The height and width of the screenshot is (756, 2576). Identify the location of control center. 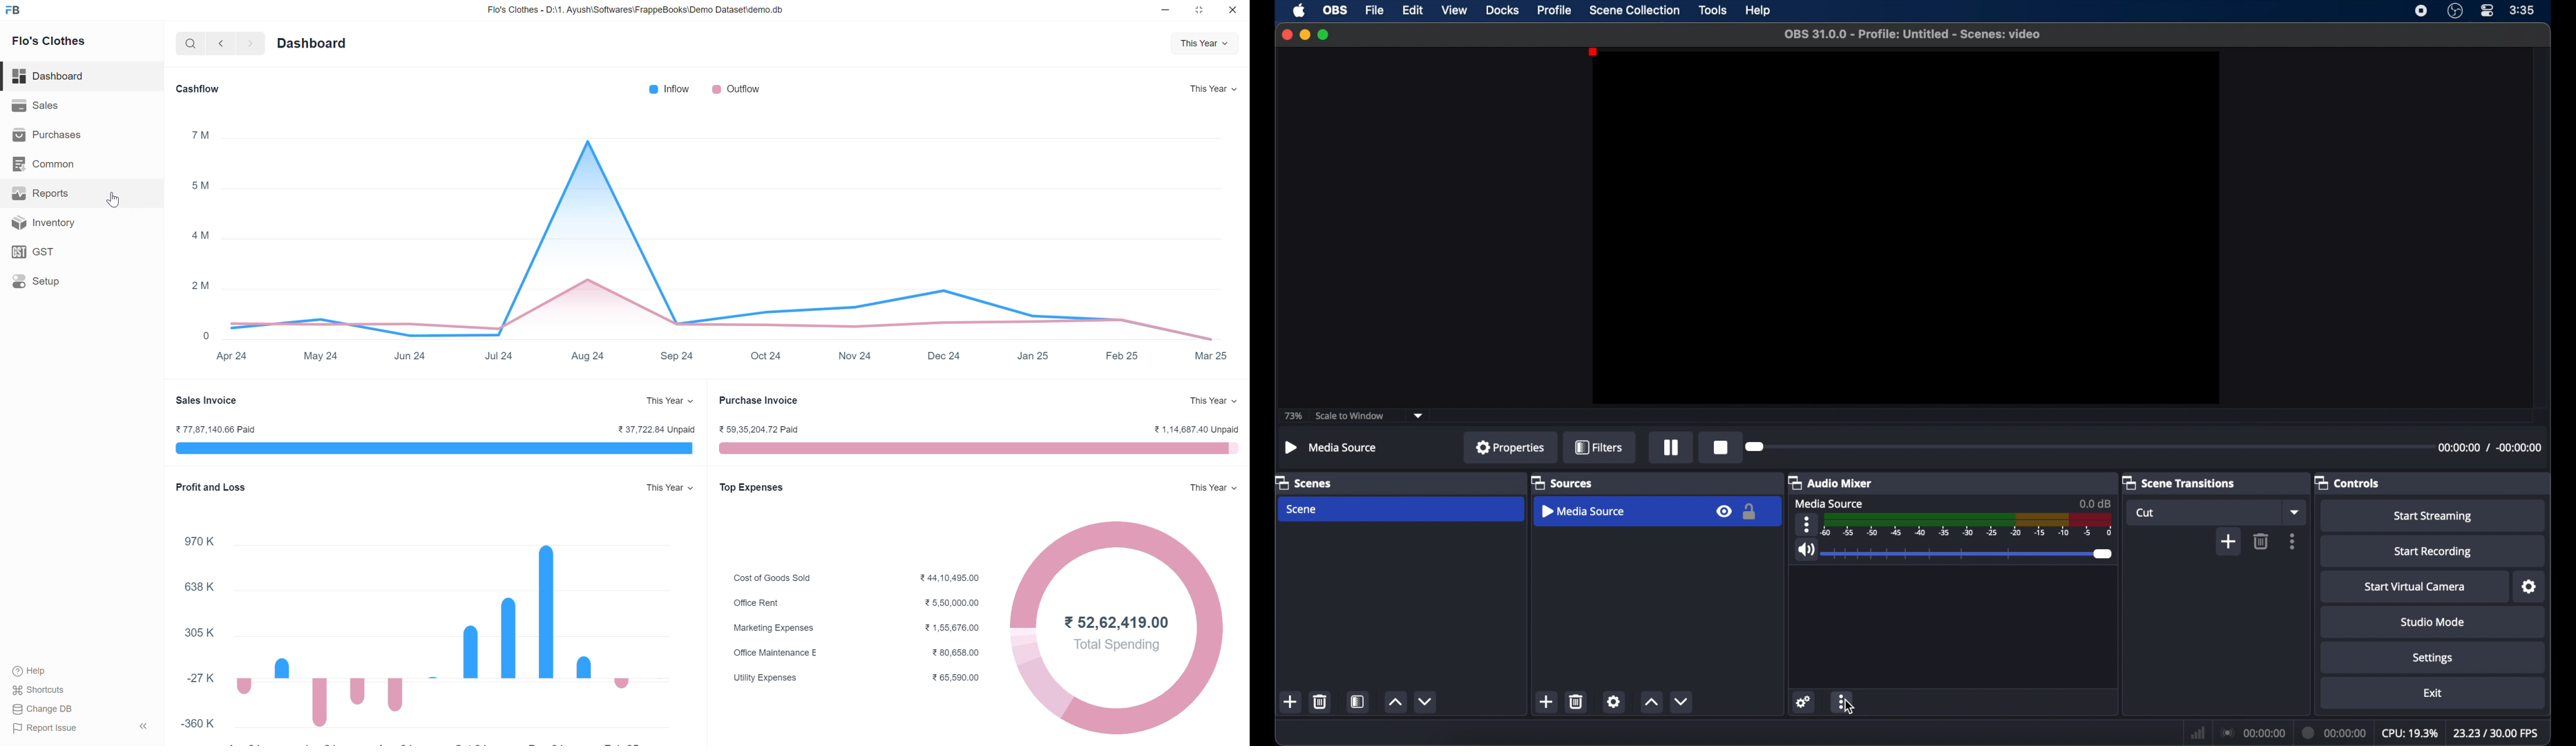
(2488, 11).